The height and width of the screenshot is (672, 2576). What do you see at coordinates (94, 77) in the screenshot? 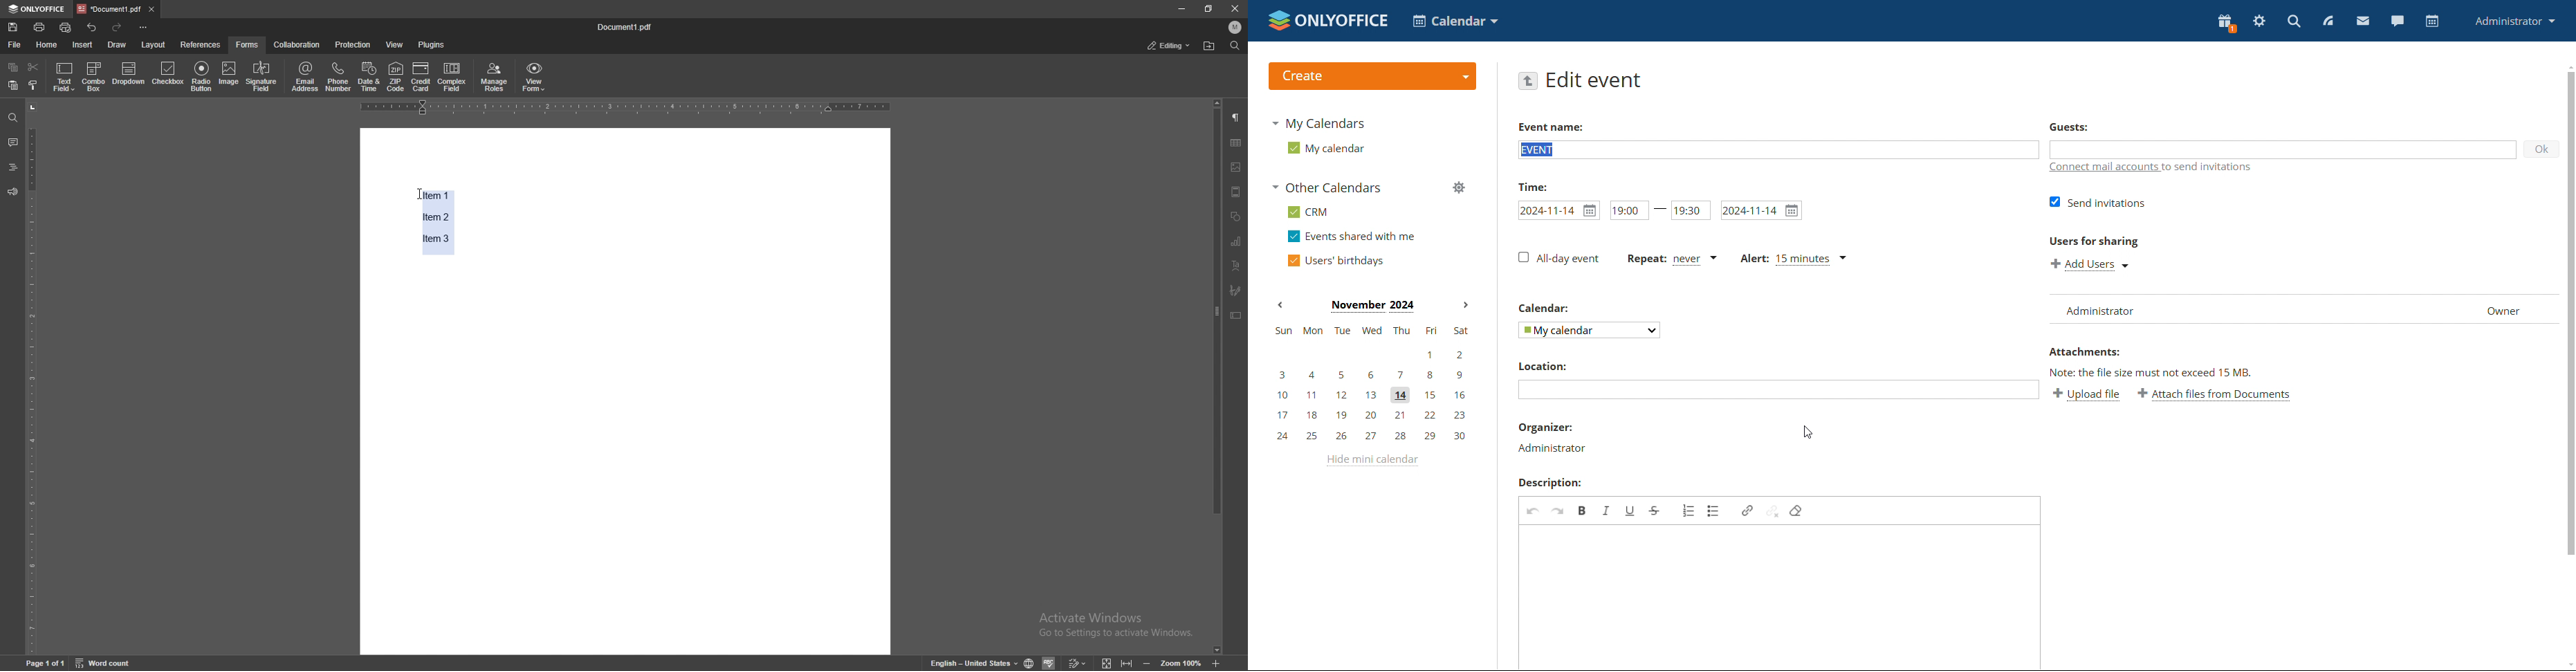
I see `combo box` at bounding box center [94, 77].